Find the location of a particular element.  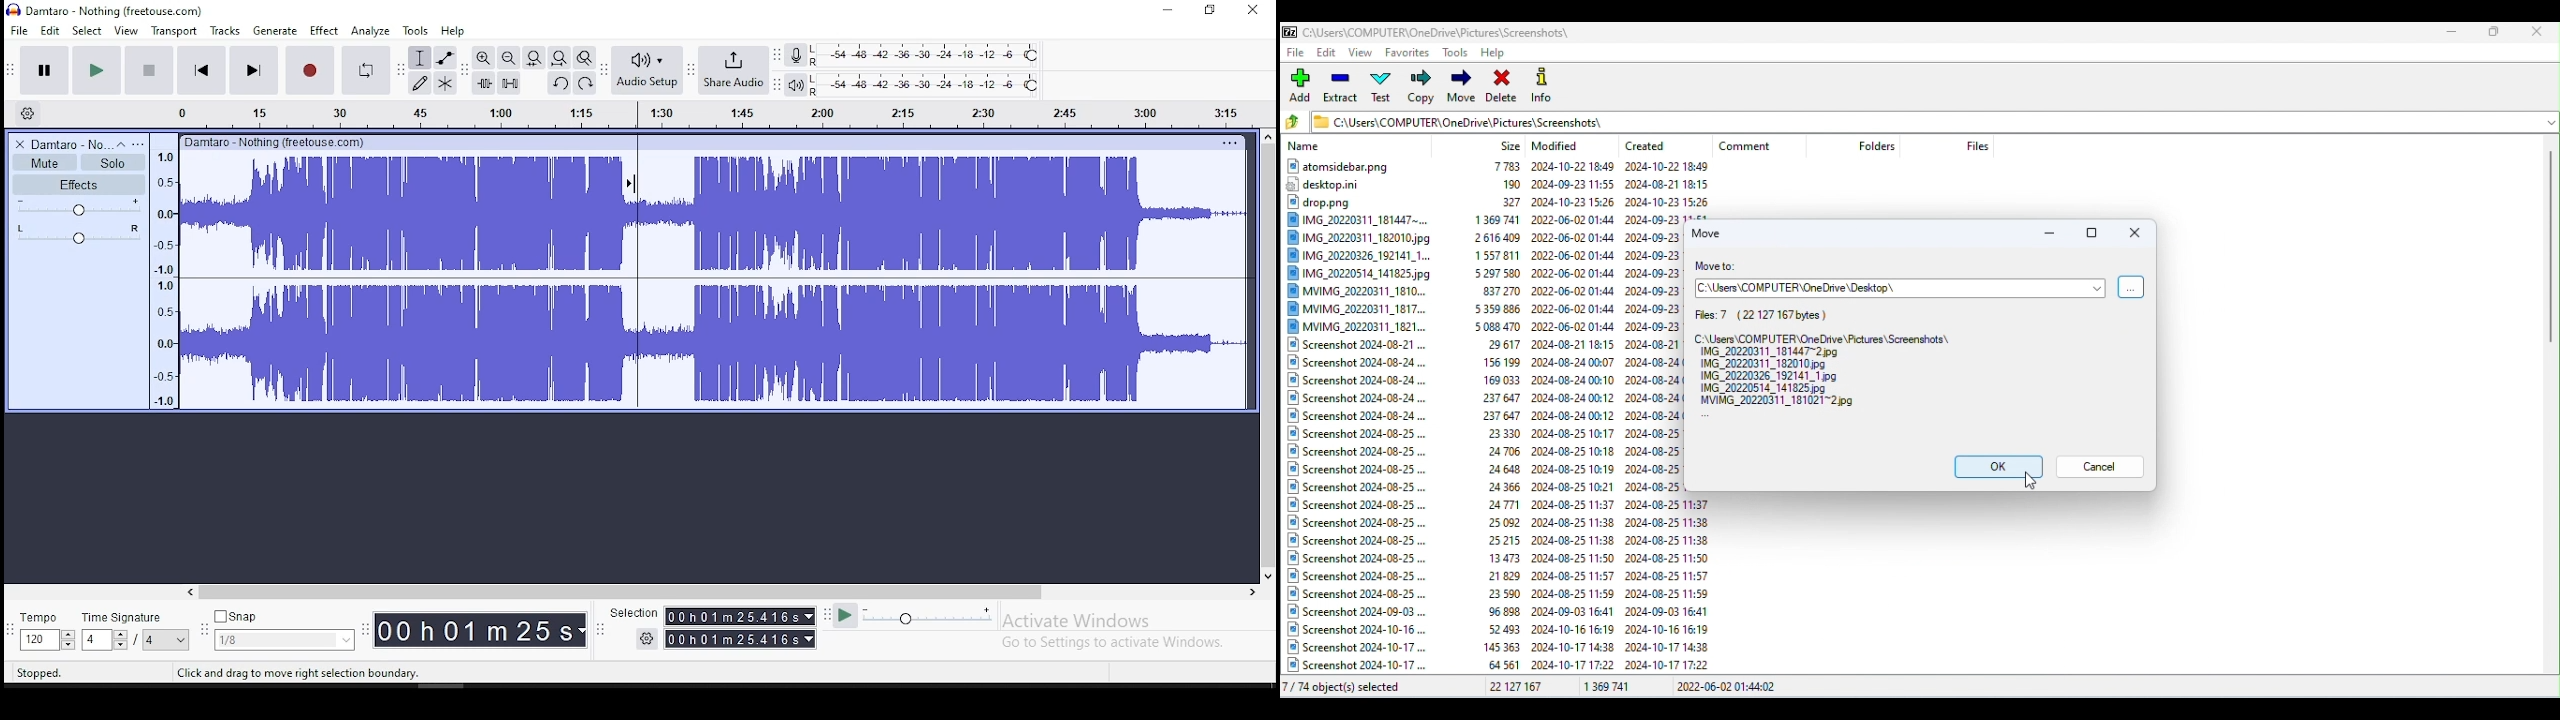

tempo is located at coordinates (42, 617).